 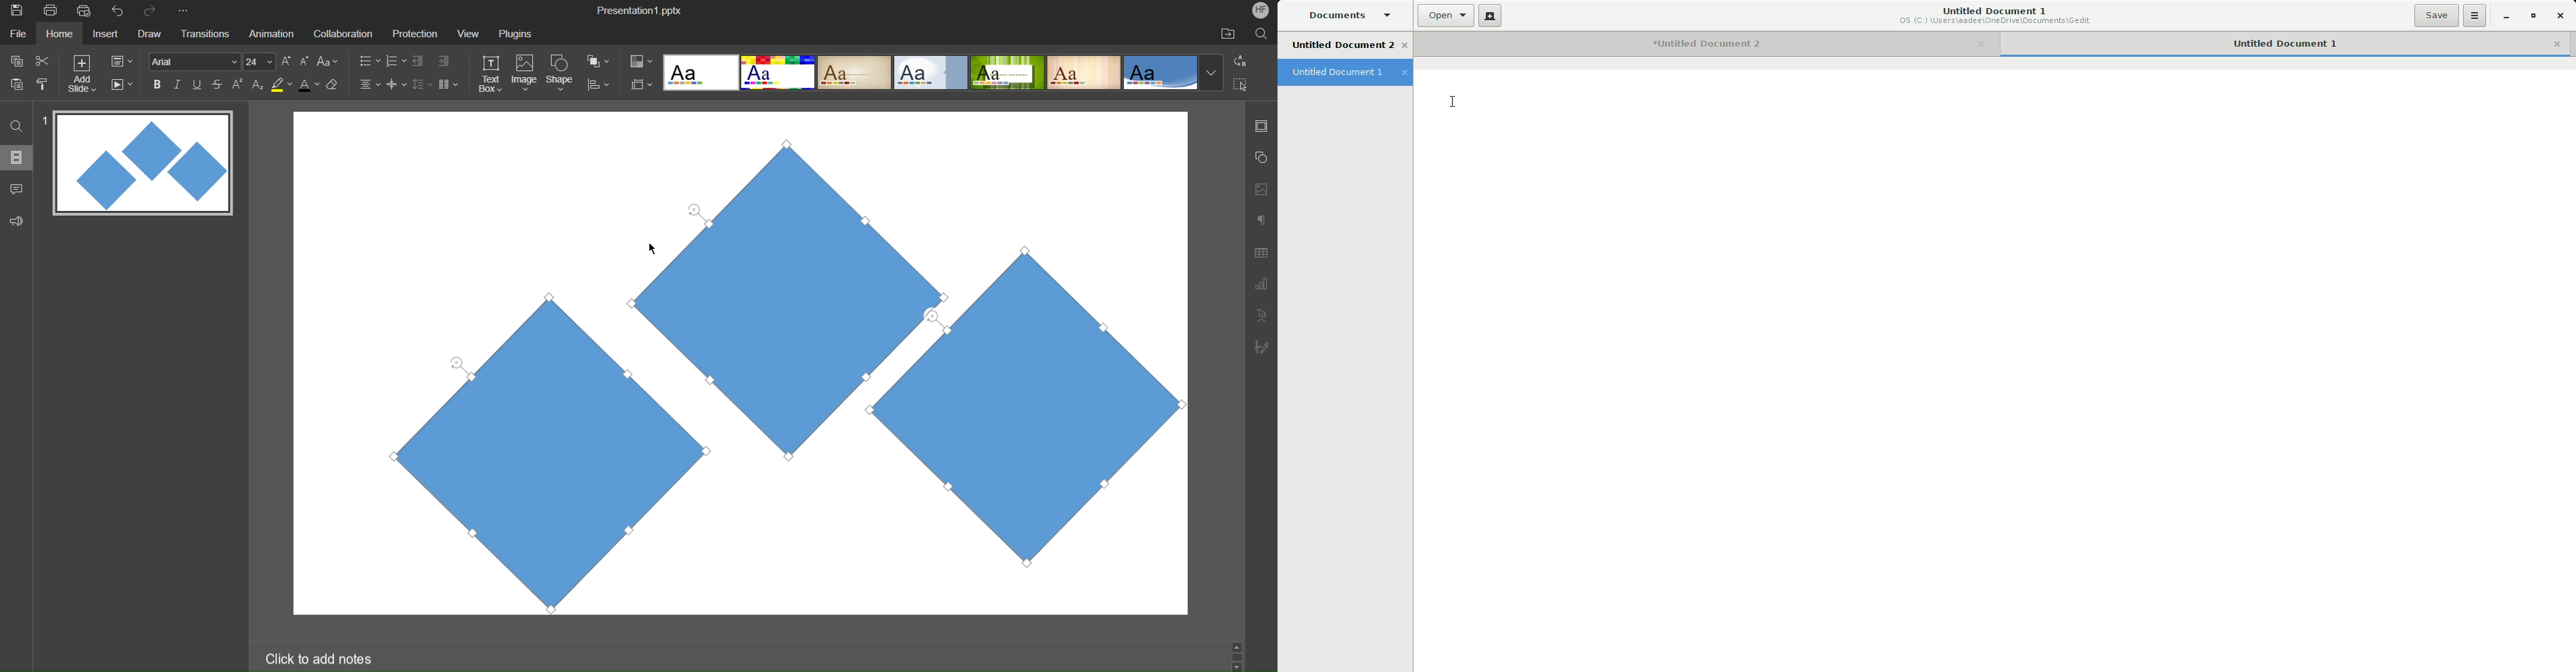 I want to click on Shape Settings, so click(x=1261, y=158).